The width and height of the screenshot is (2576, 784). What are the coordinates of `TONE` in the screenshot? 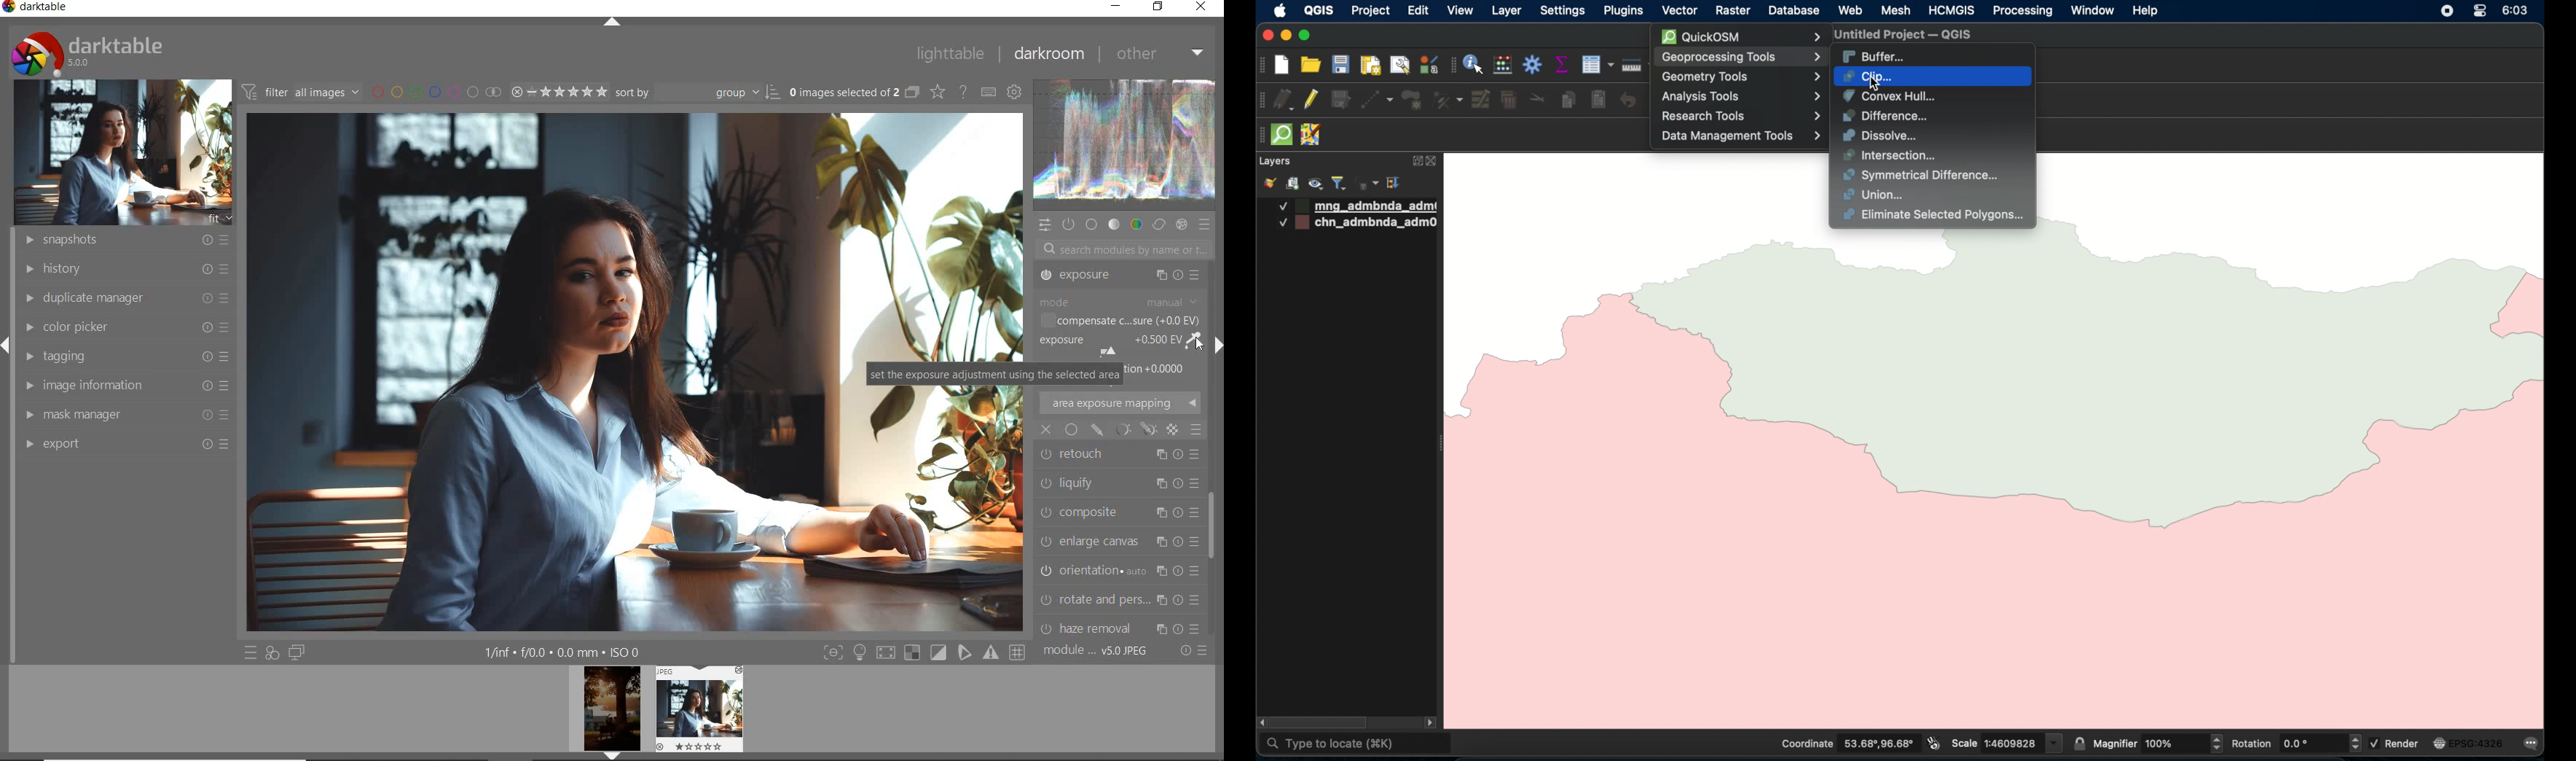 It's located at (1114, 225).